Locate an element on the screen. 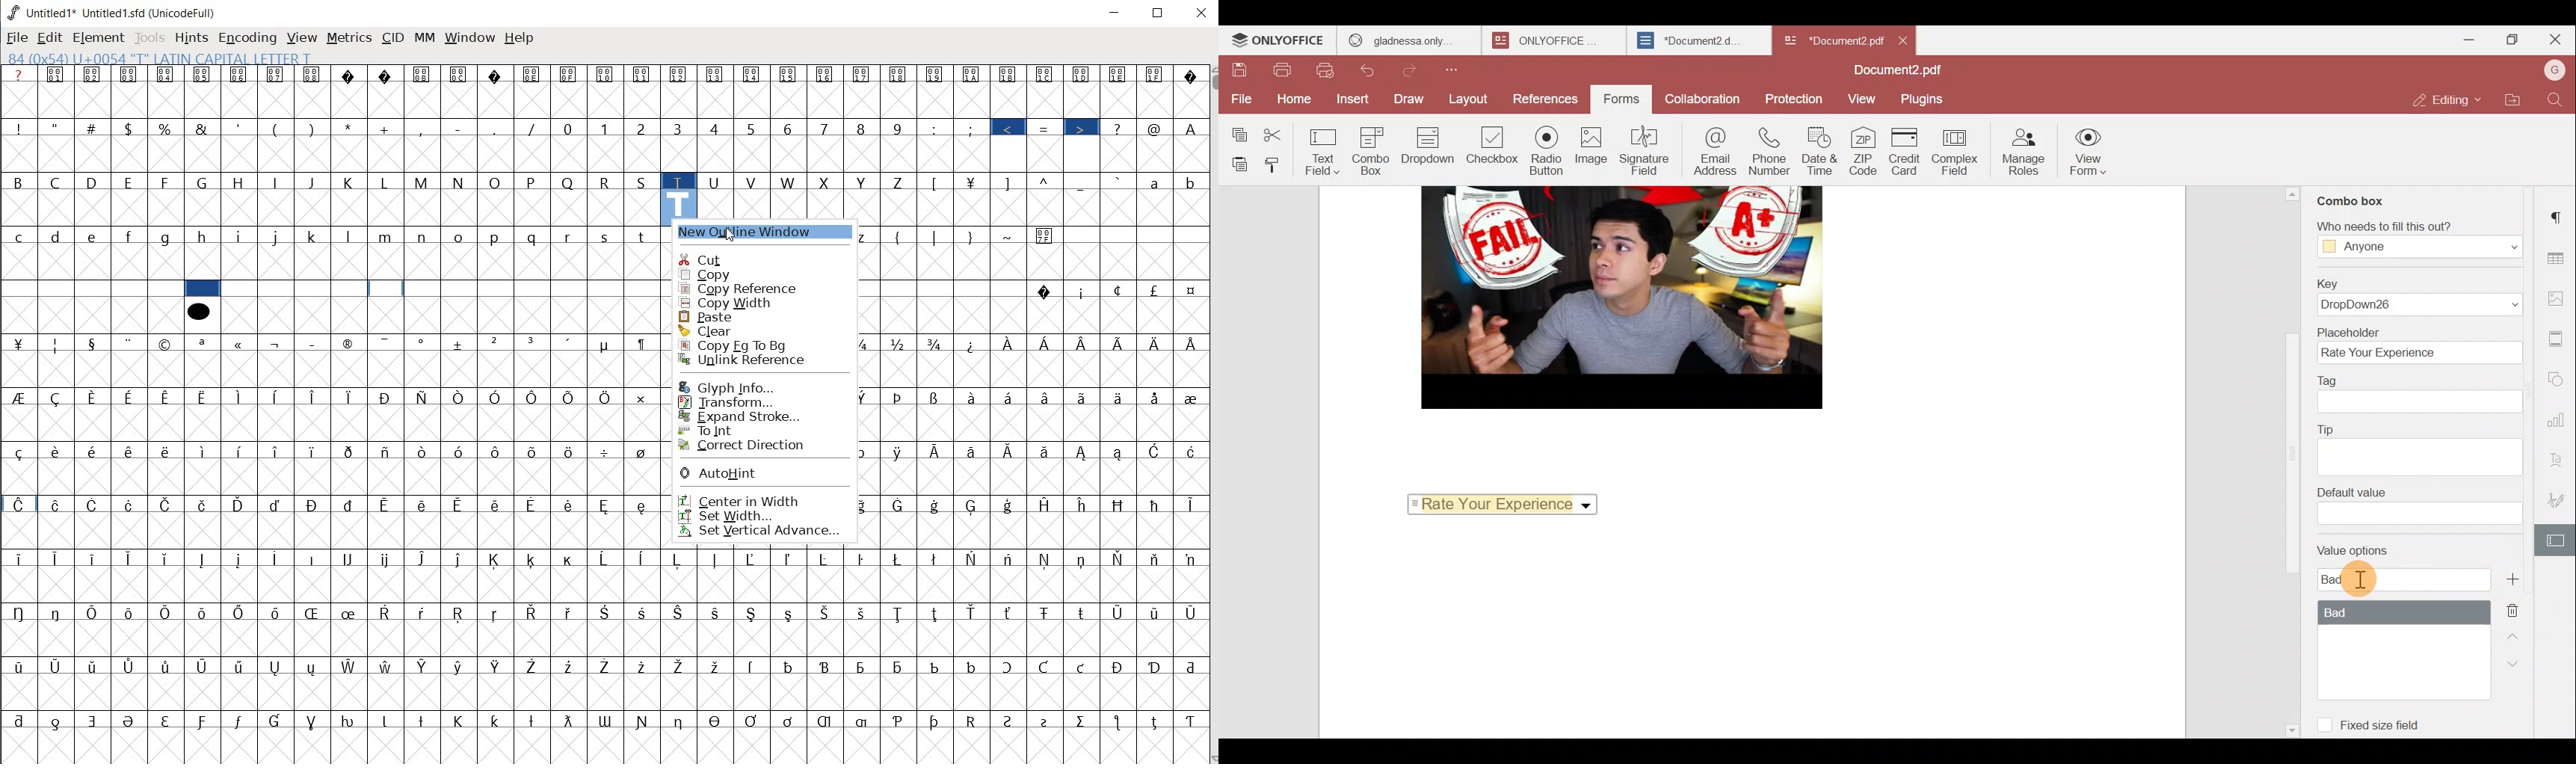 Image resolution: width=2576 pixels, height=784 pixels. | is located at coordinates (936, 237).